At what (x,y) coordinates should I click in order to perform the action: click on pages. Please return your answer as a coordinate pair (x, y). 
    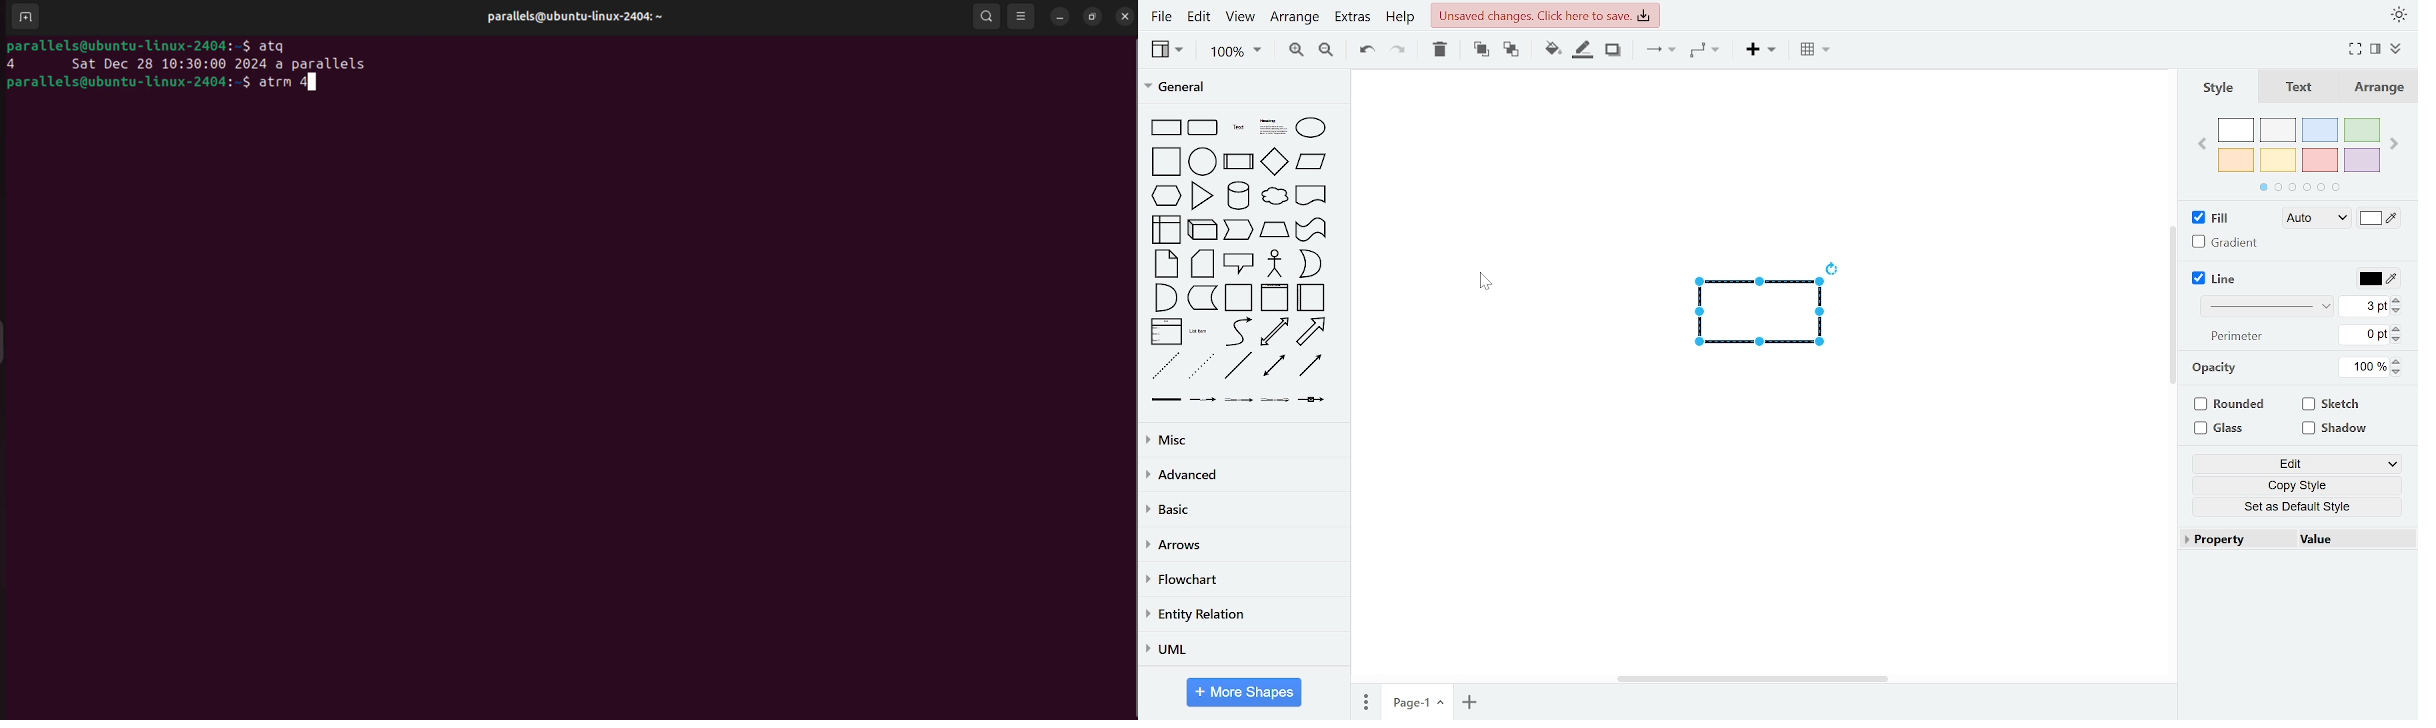
    Looking at the image, I should click on (1364, 701).